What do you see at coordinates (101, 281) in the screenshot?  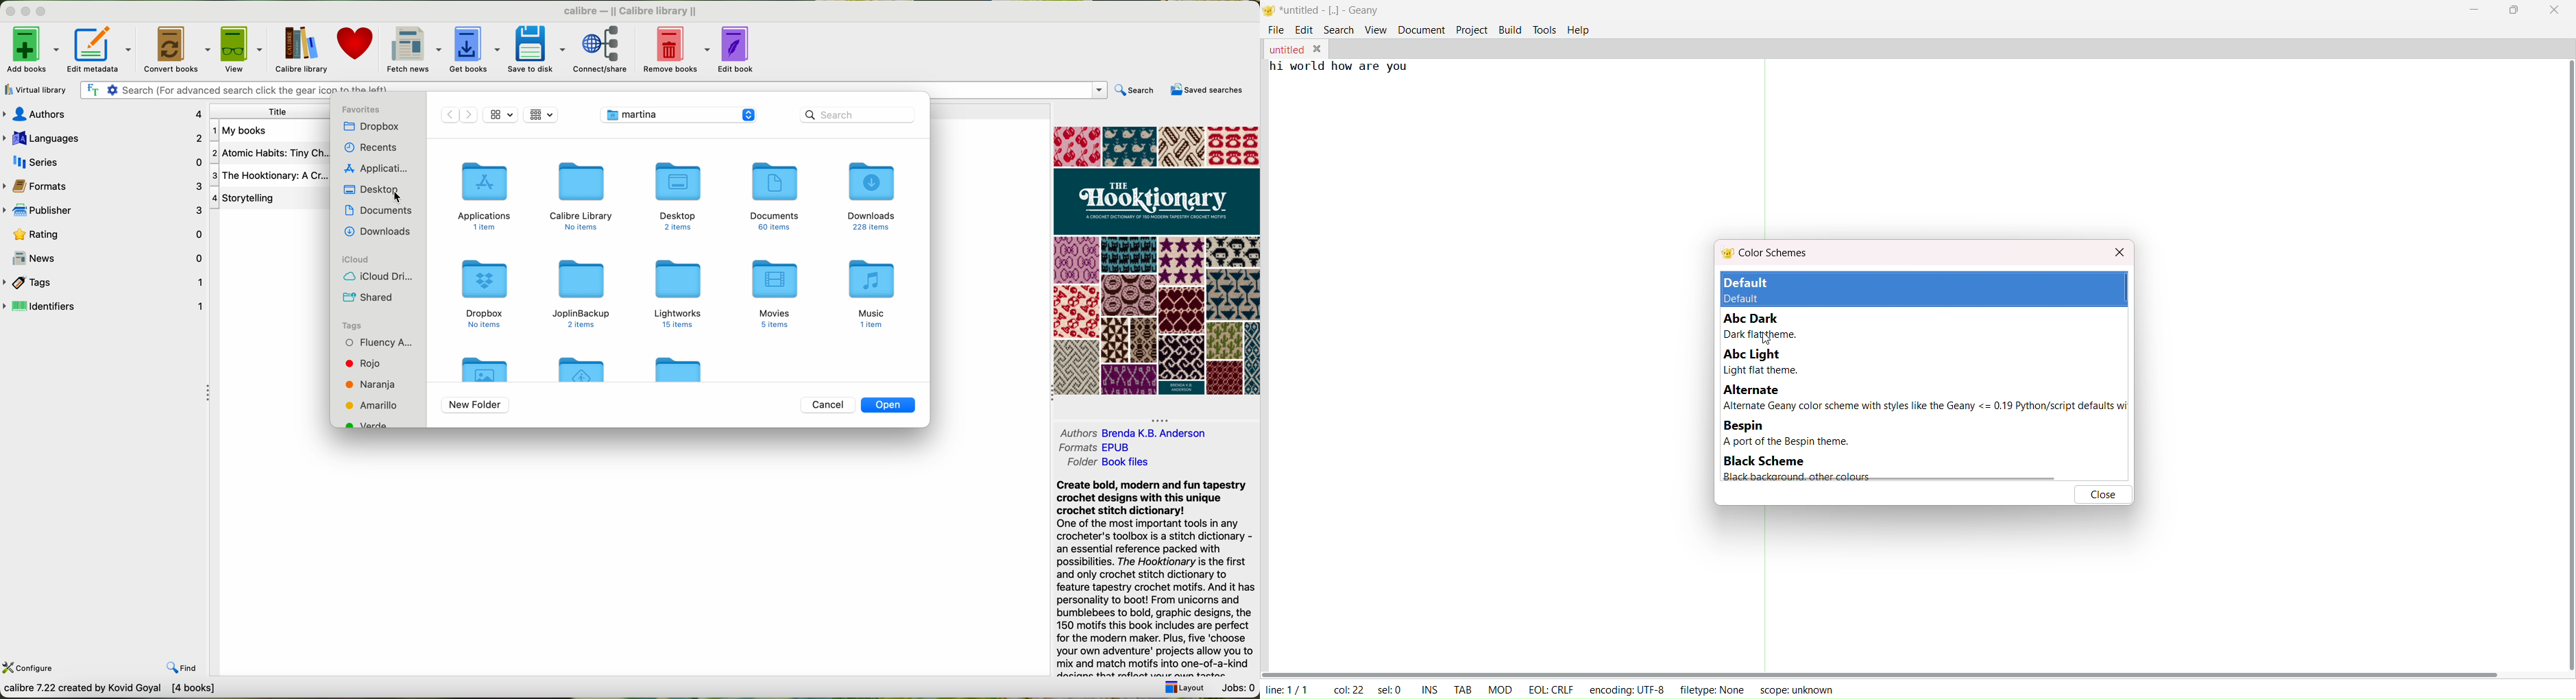 I see `tags` at bounding box center [101, 281].